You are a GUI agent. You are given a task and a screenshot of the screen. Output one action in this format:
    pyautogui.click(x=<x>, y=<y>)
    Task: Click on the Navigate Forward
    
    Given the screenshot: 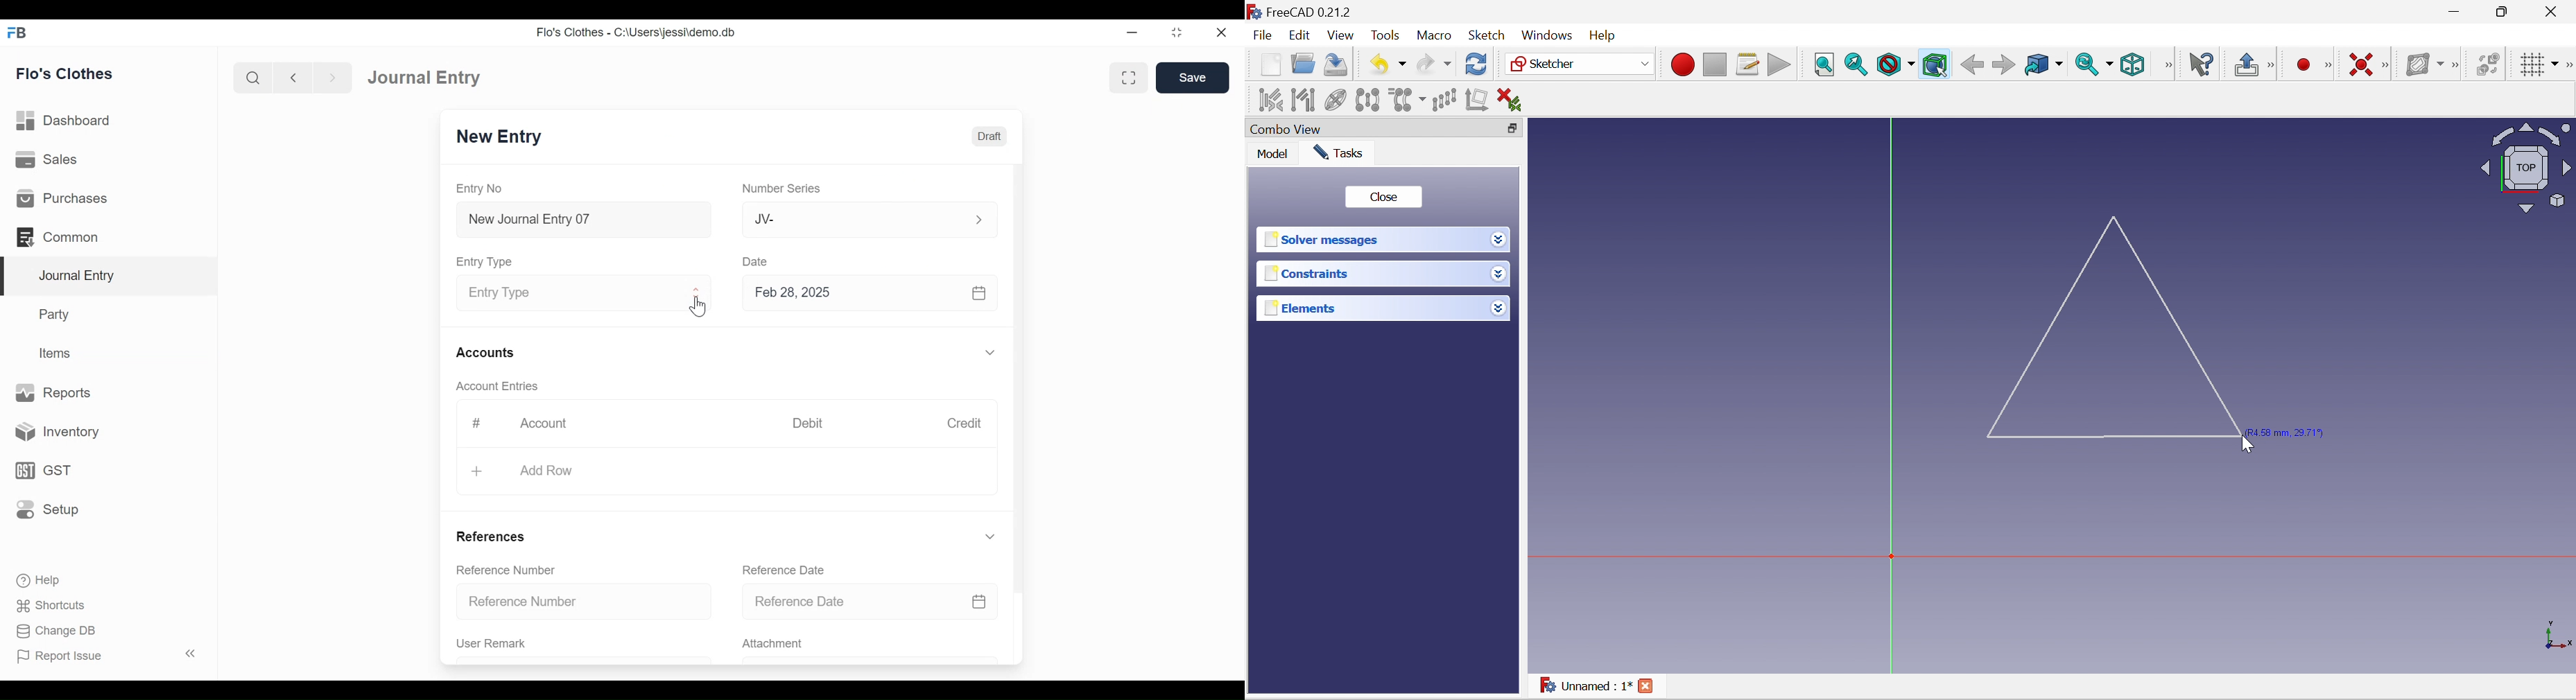 What is the action you would take?
    pyautogui.click(x=333, y=78)
    